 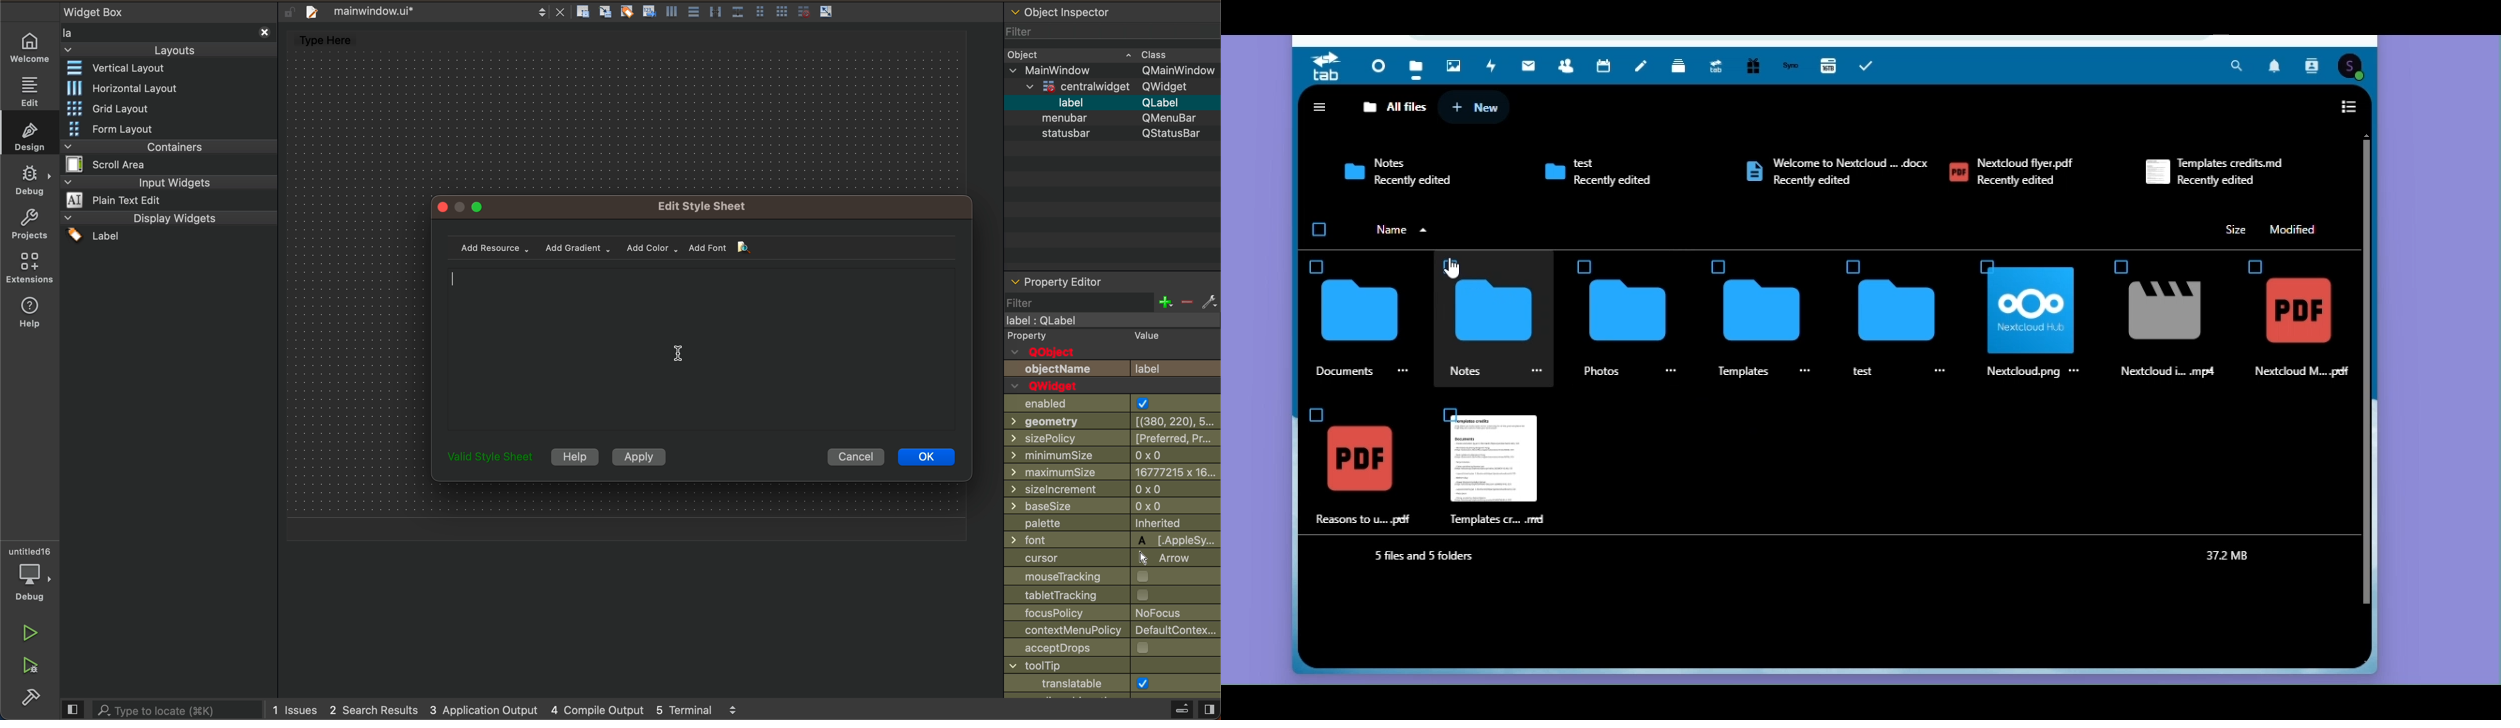 I want to click on size increment , so click(x=1112, y=489).